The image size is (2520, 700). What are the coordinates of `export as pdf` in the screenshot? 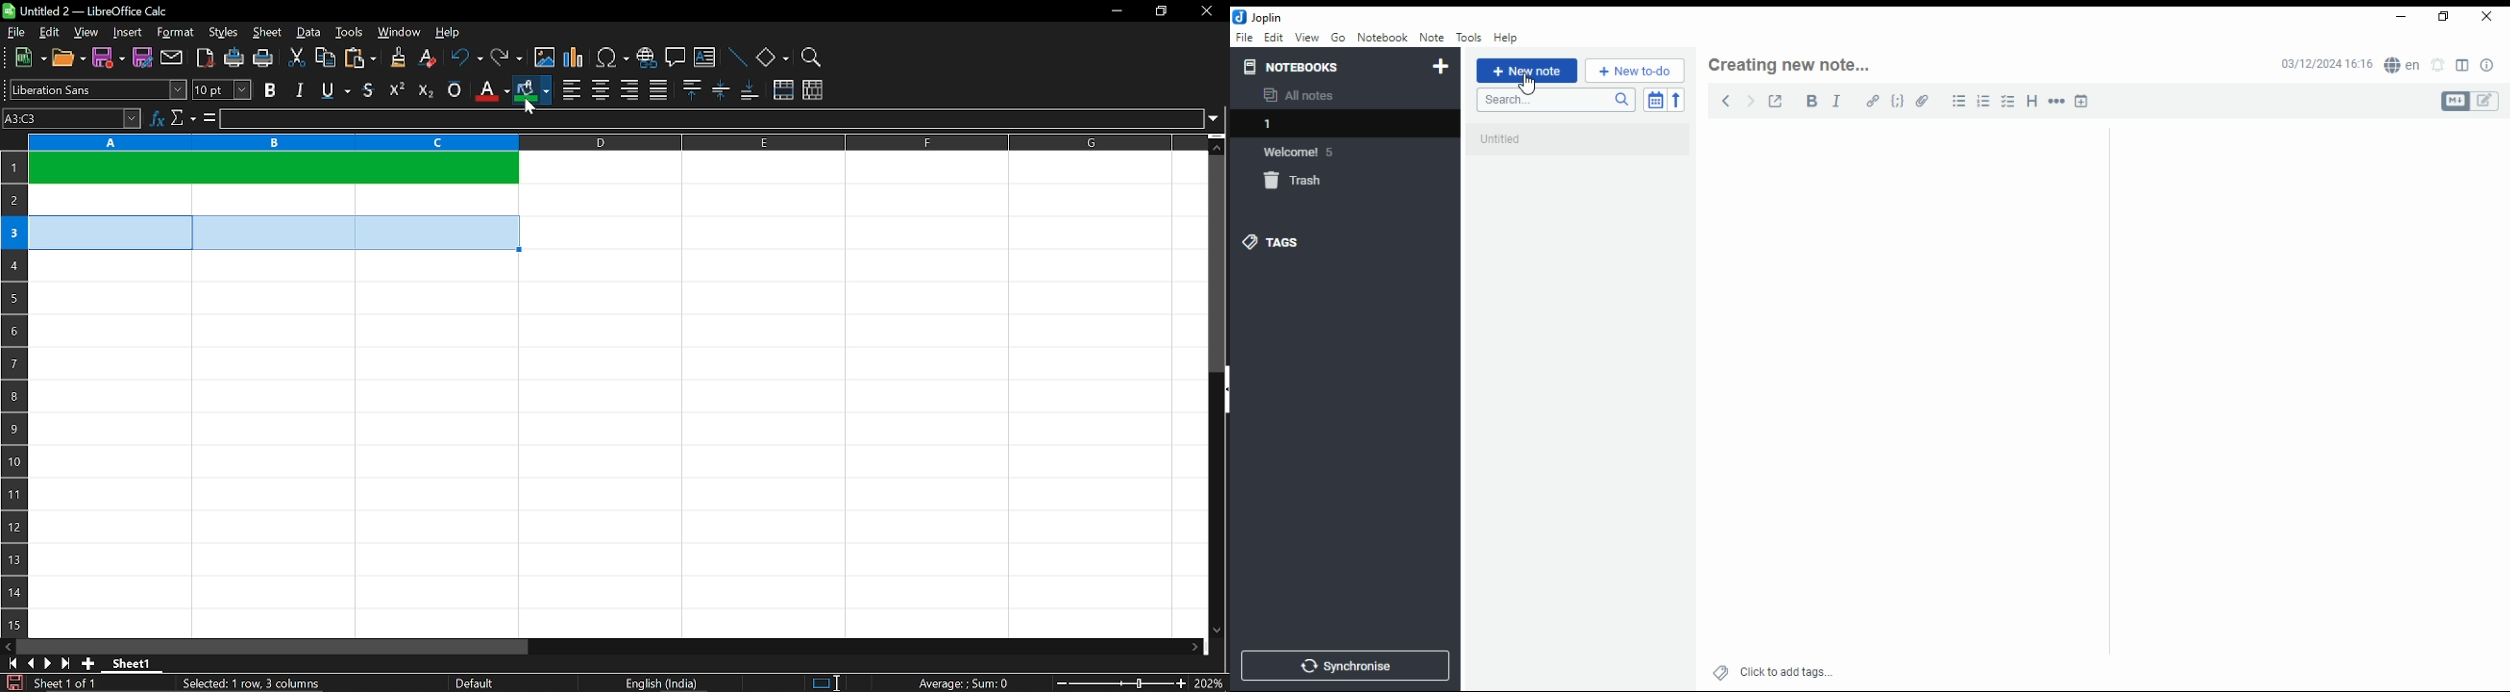 It's located at (202, 58).